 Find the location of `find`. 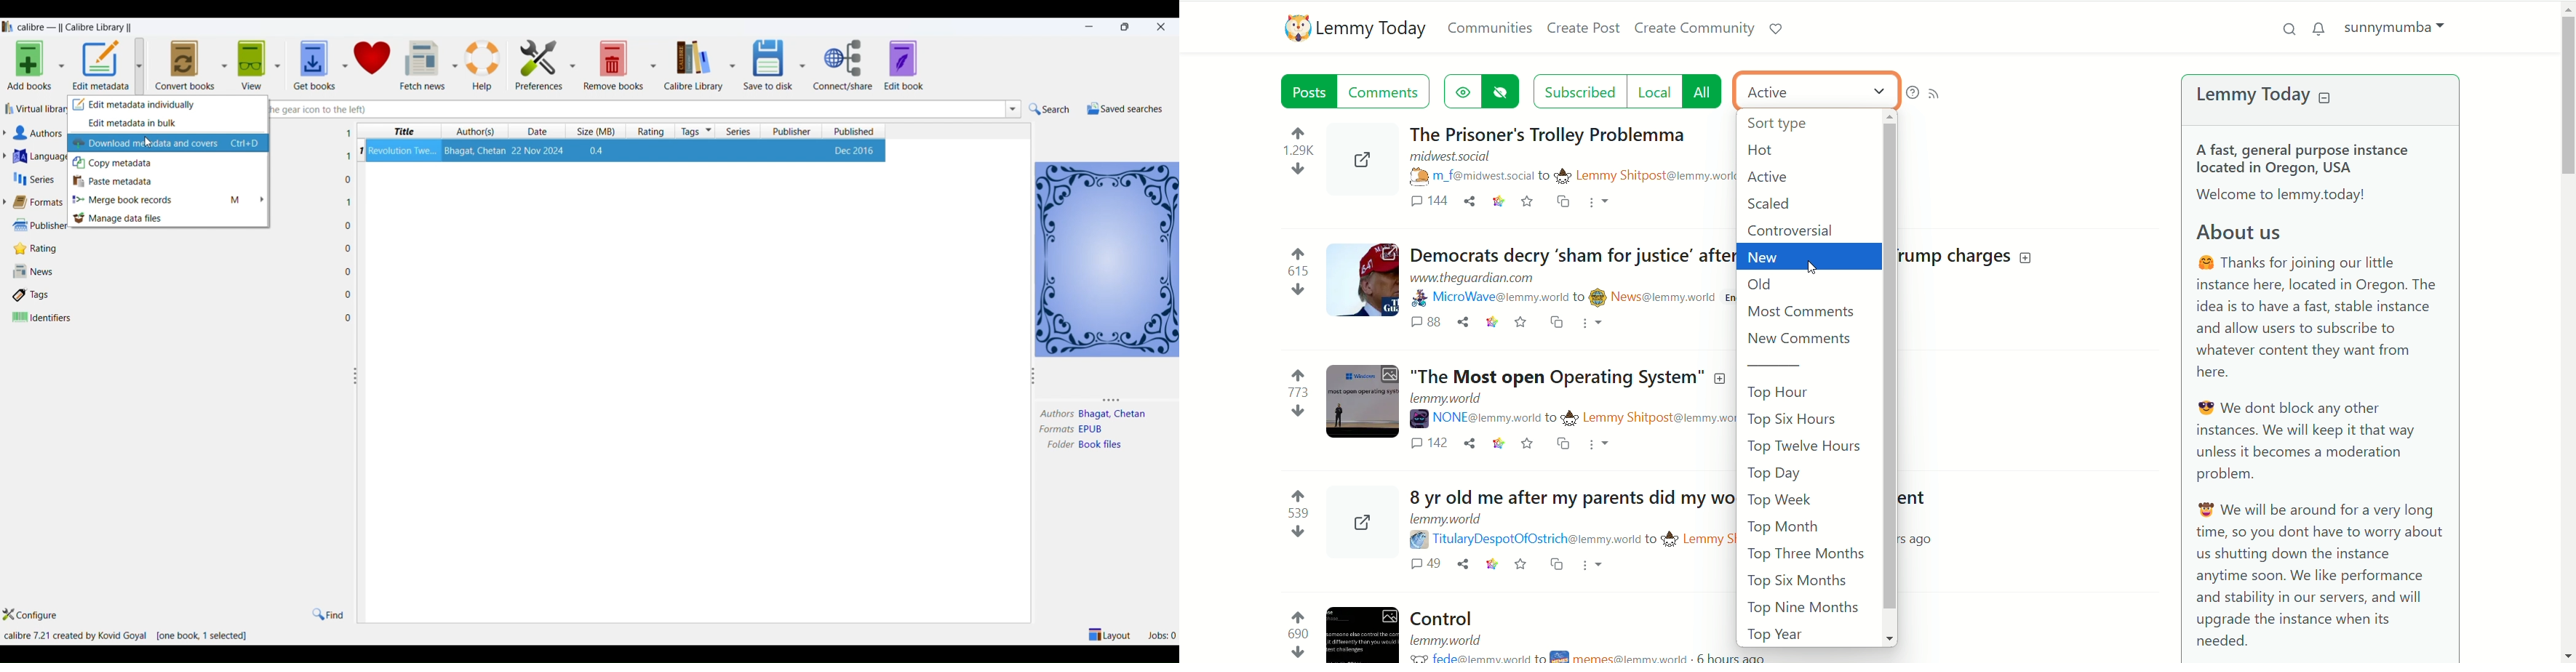

find is located at coordinates (327, 614).